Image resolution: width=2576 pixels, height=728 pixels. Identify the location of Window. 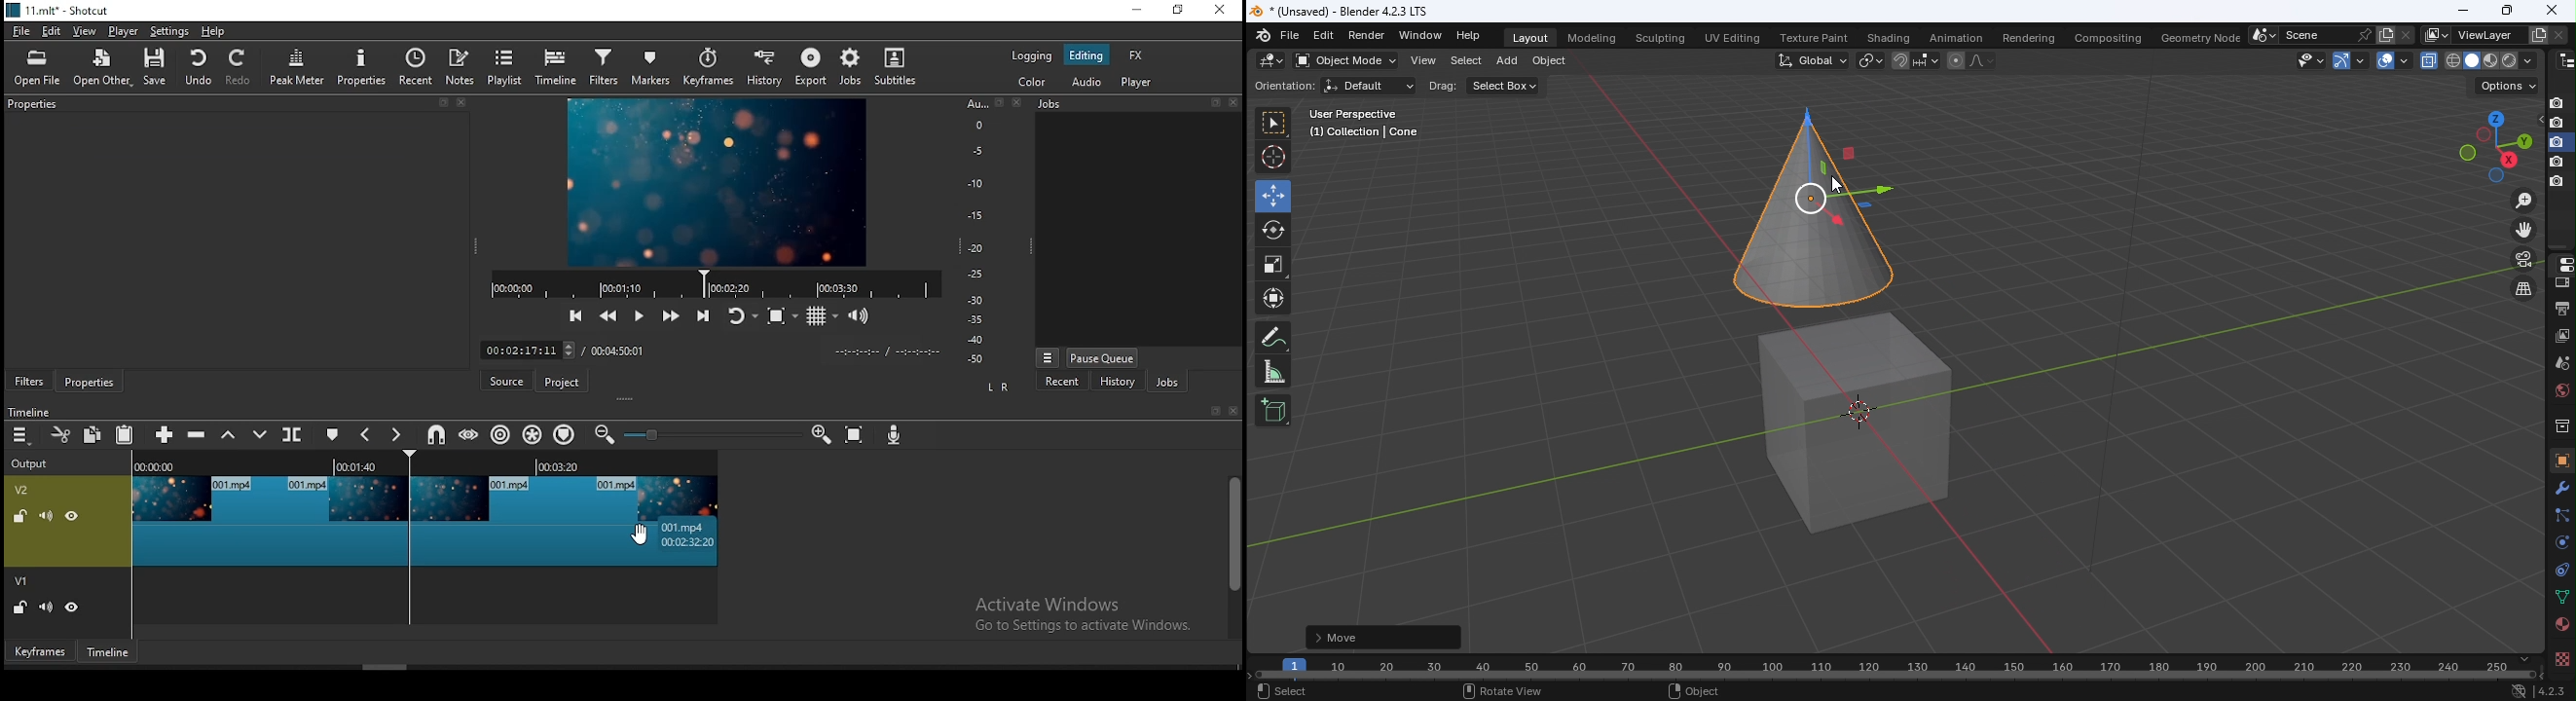
(1419, 35).